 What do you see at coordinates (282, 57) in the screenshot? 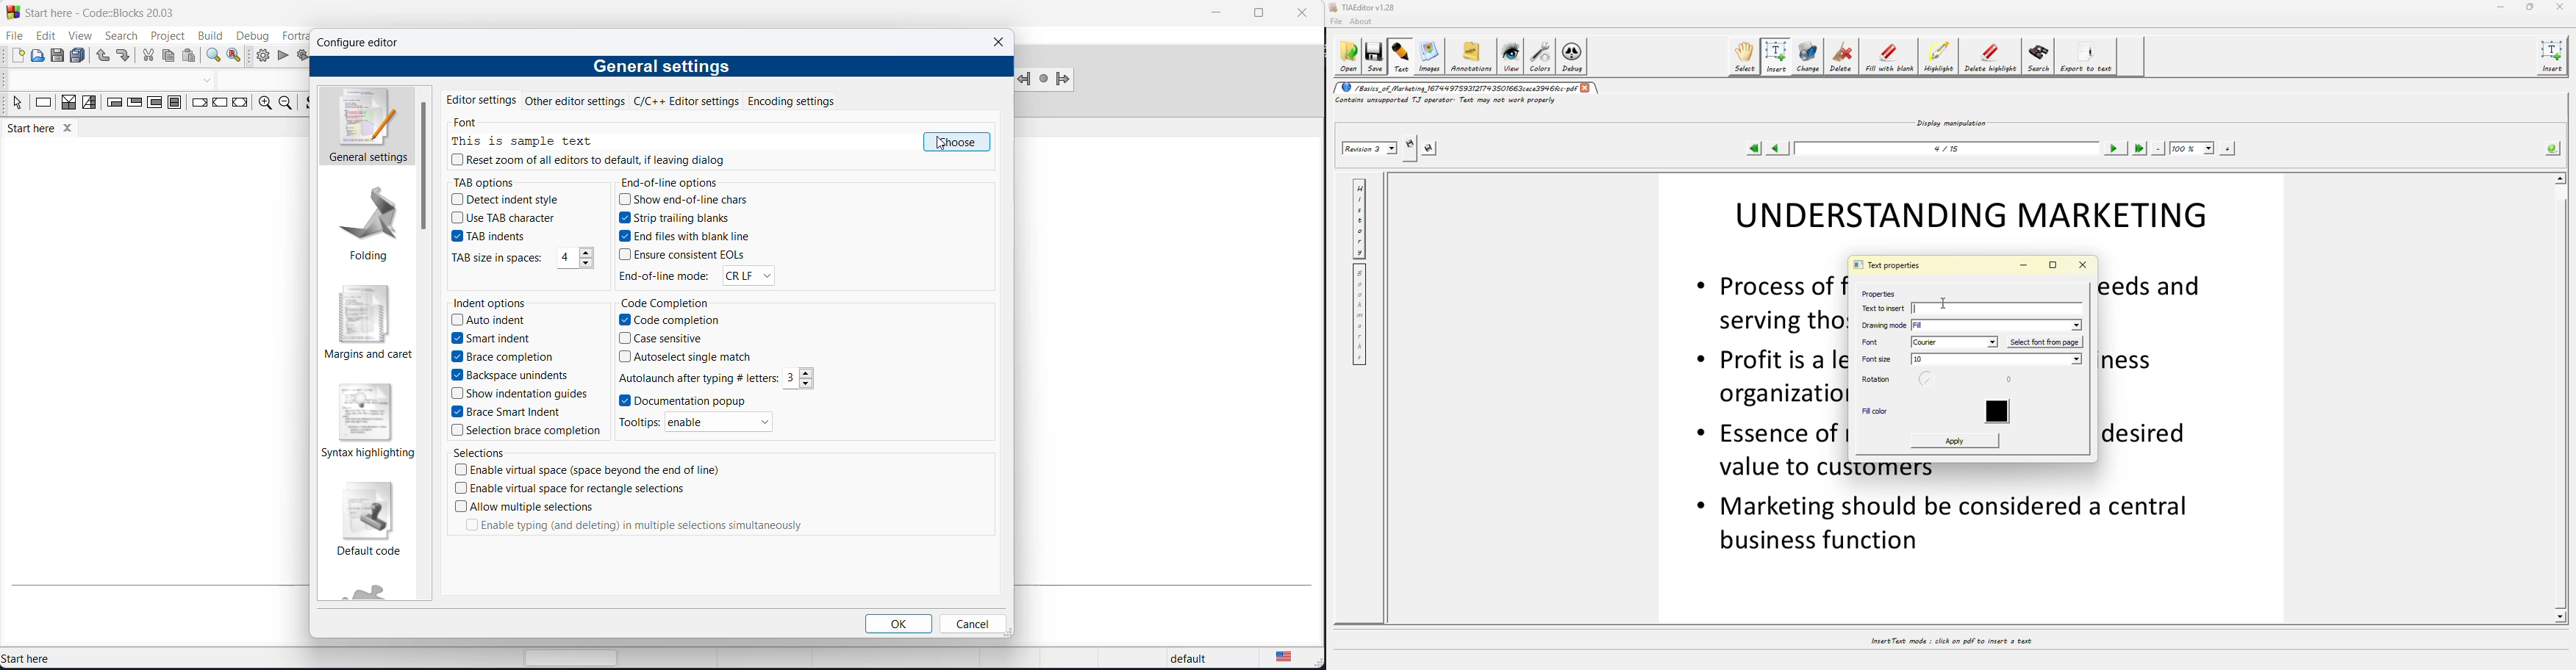
I see `run` at bounding box center [282, 57].